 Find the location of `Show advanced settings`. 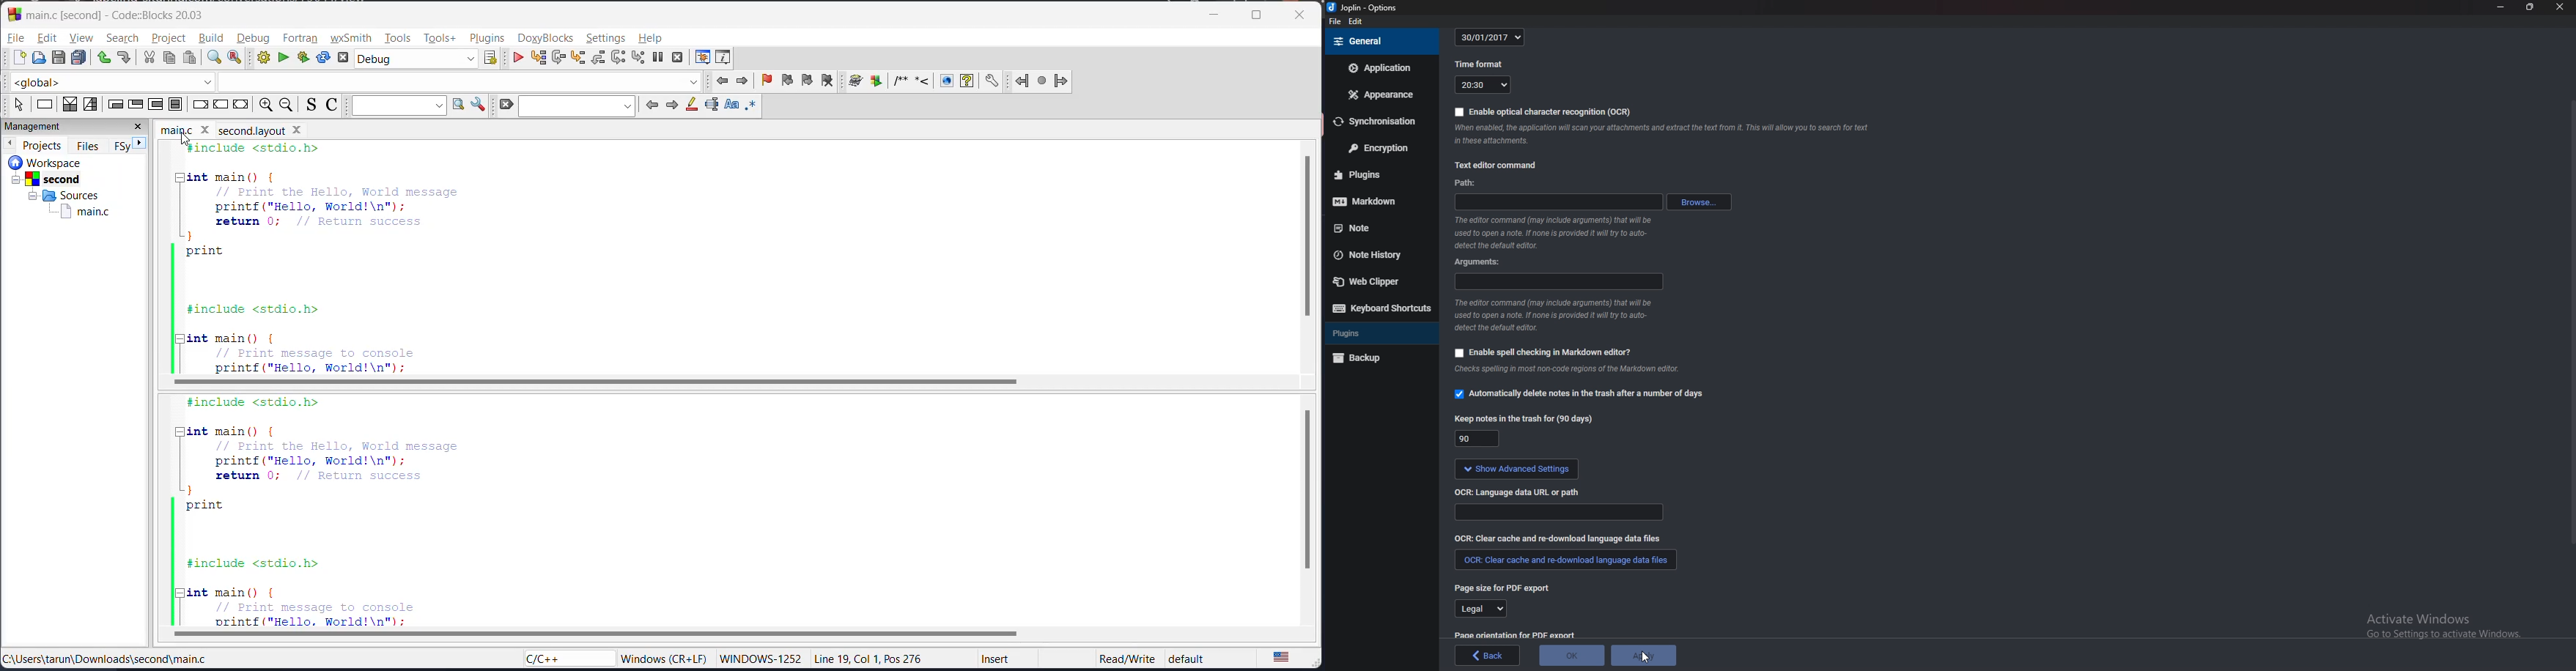

Show advanced settings is located at coordinates (1517, 469).